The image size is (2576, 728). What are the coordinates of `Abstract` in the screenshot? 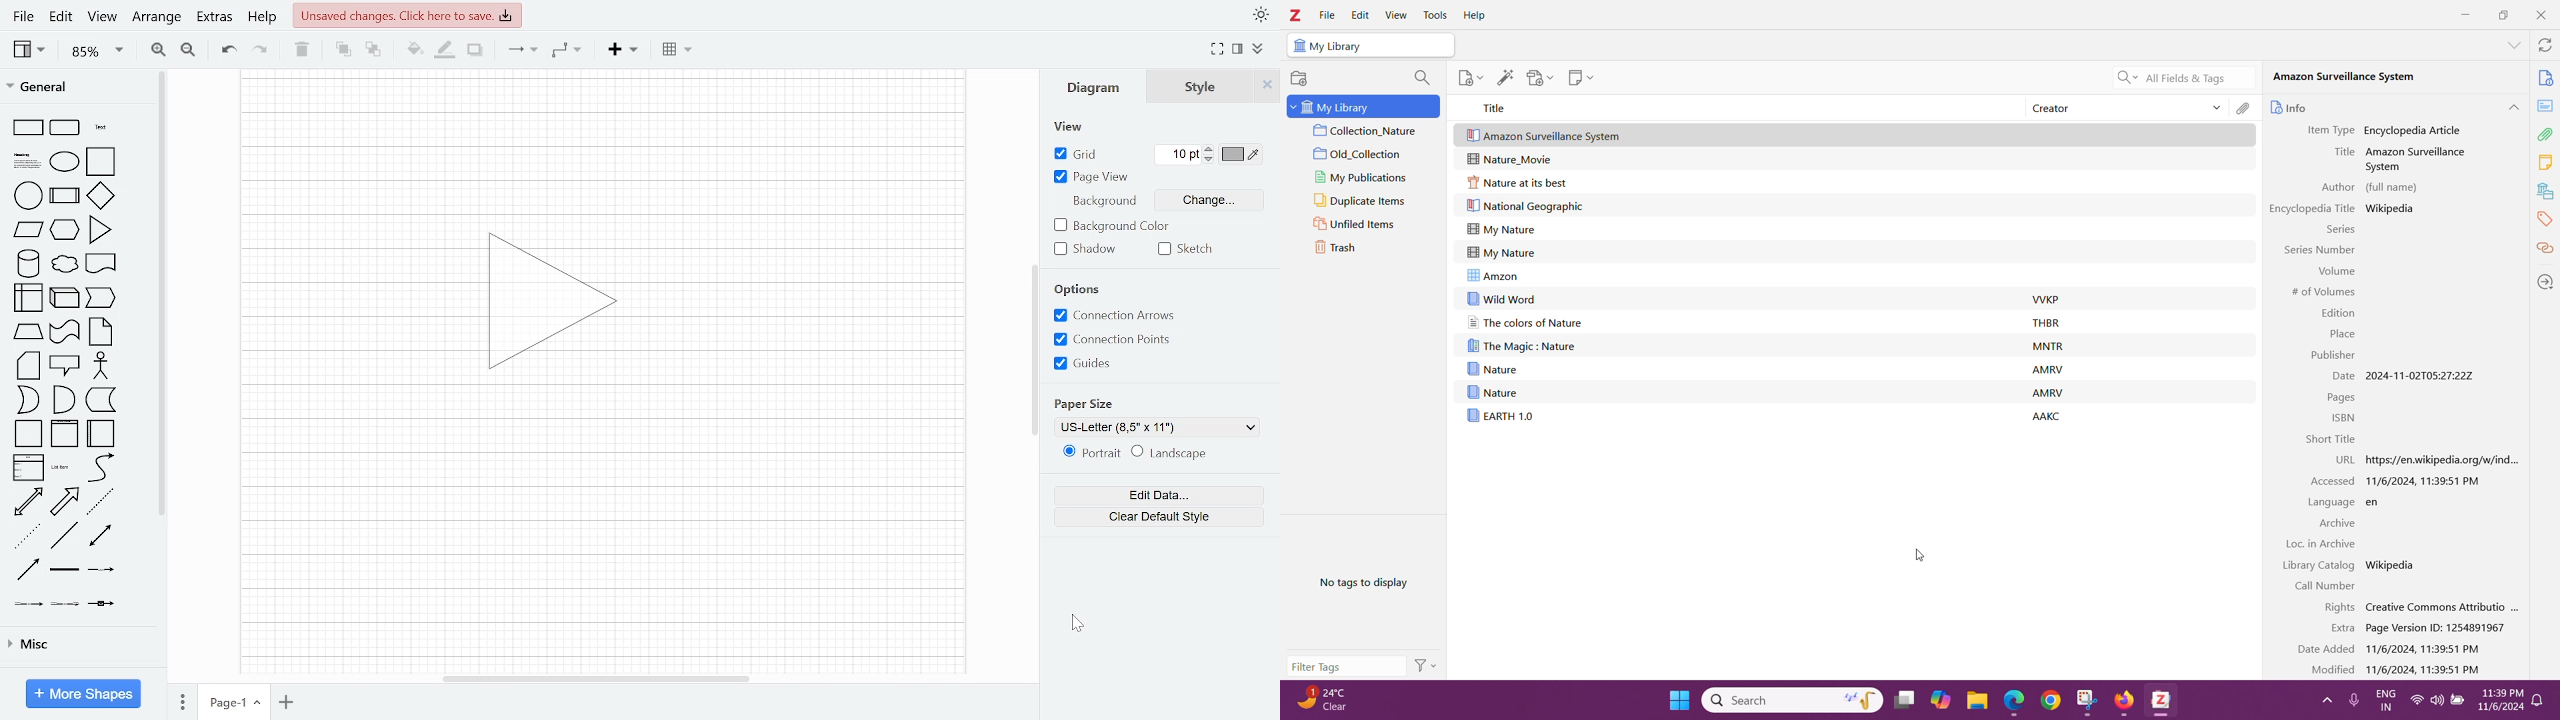 It's located at (2545, 108).